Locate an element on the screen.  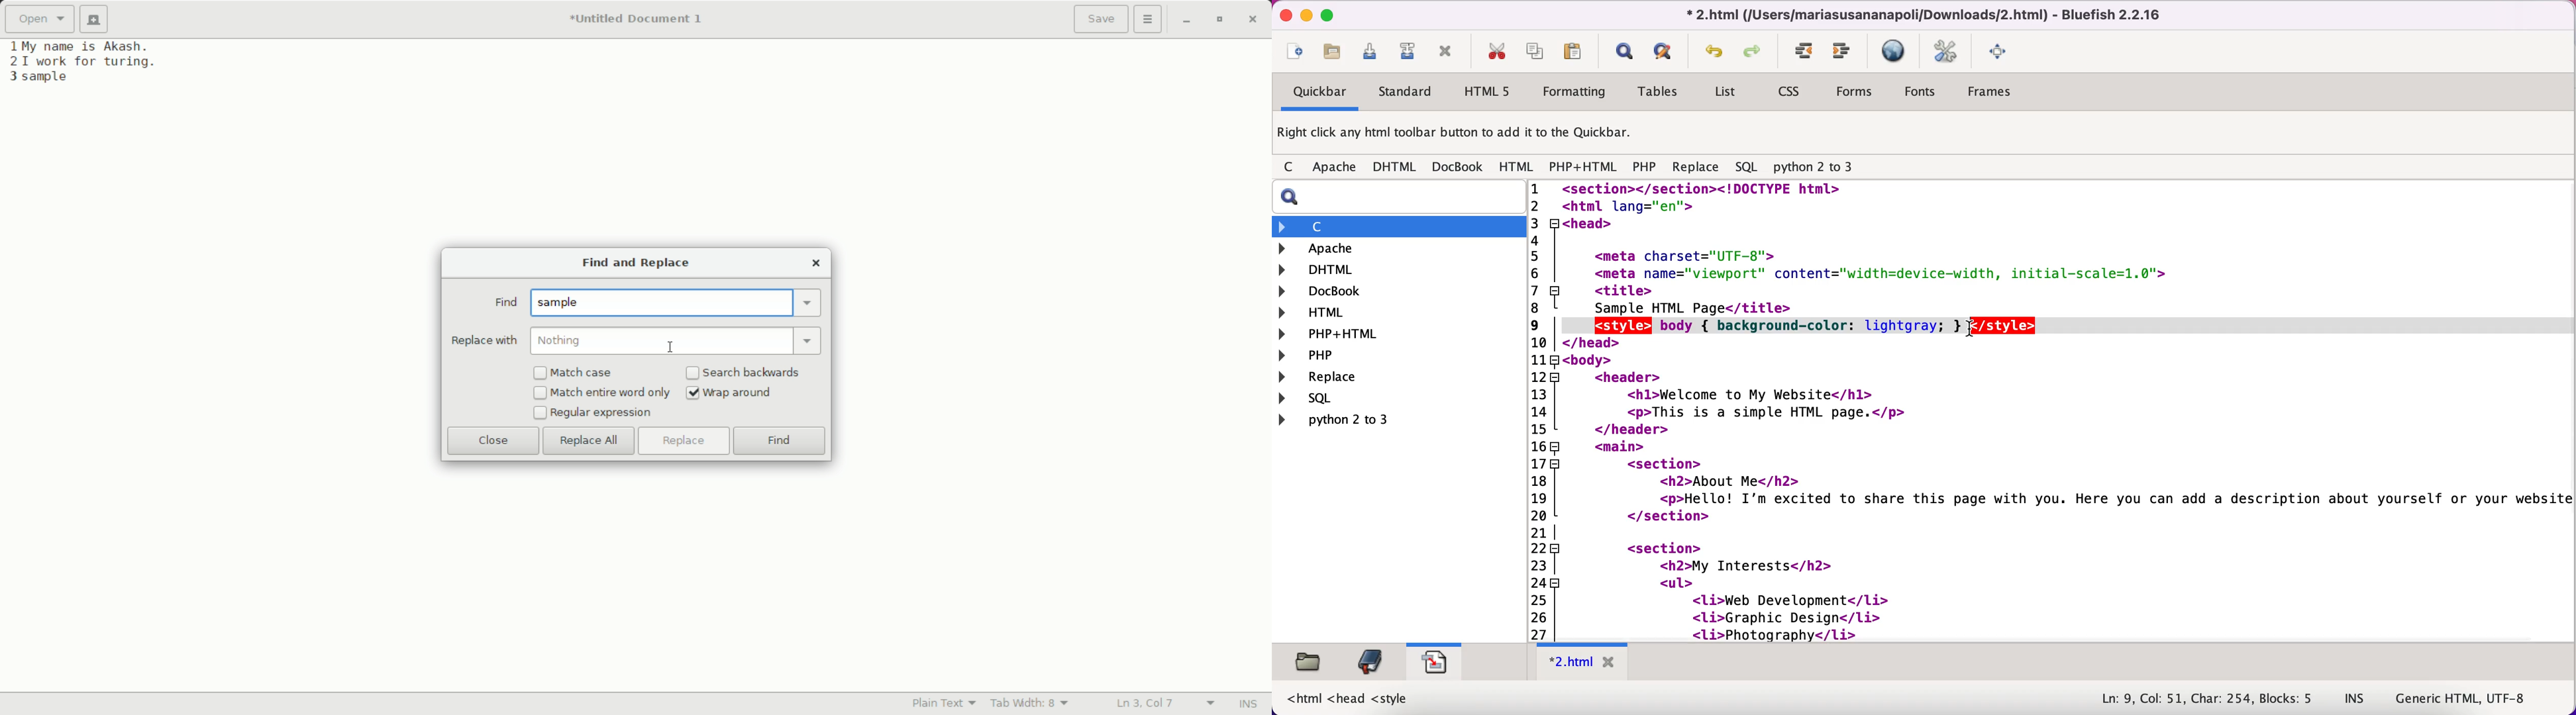
sql is located at coordinates (1749, 168).